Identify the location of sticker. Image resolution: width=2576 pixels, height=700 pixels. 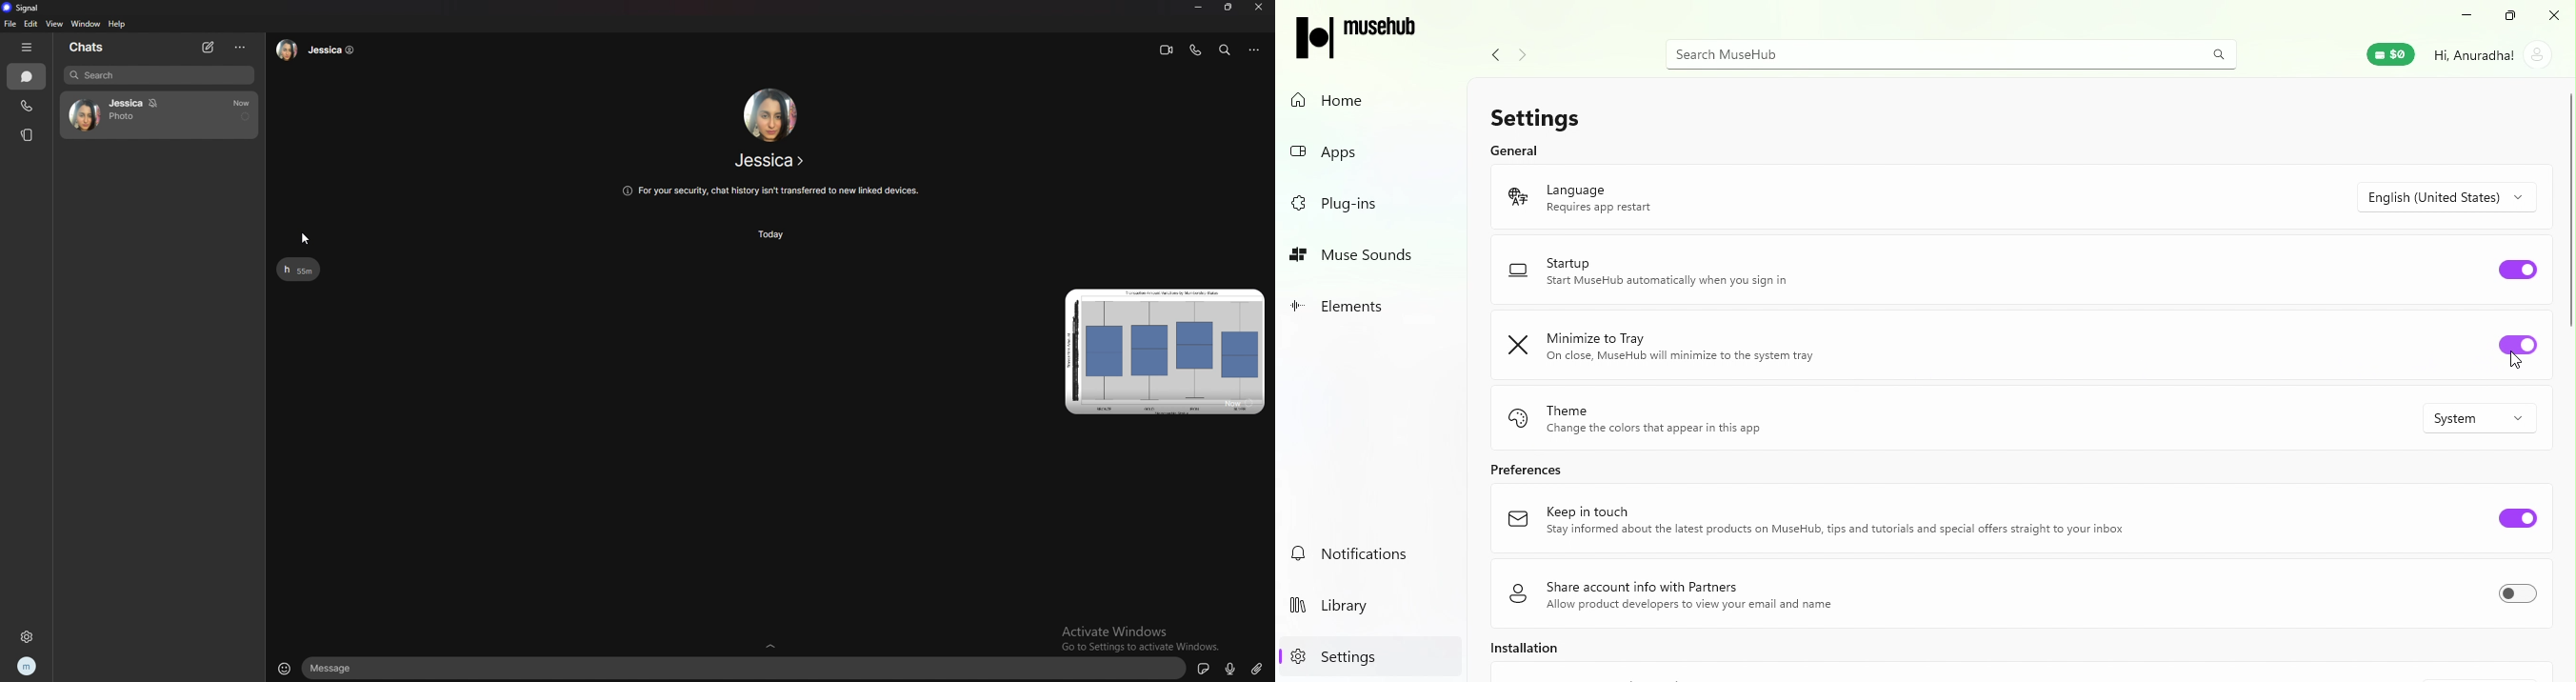
(1206, 667).